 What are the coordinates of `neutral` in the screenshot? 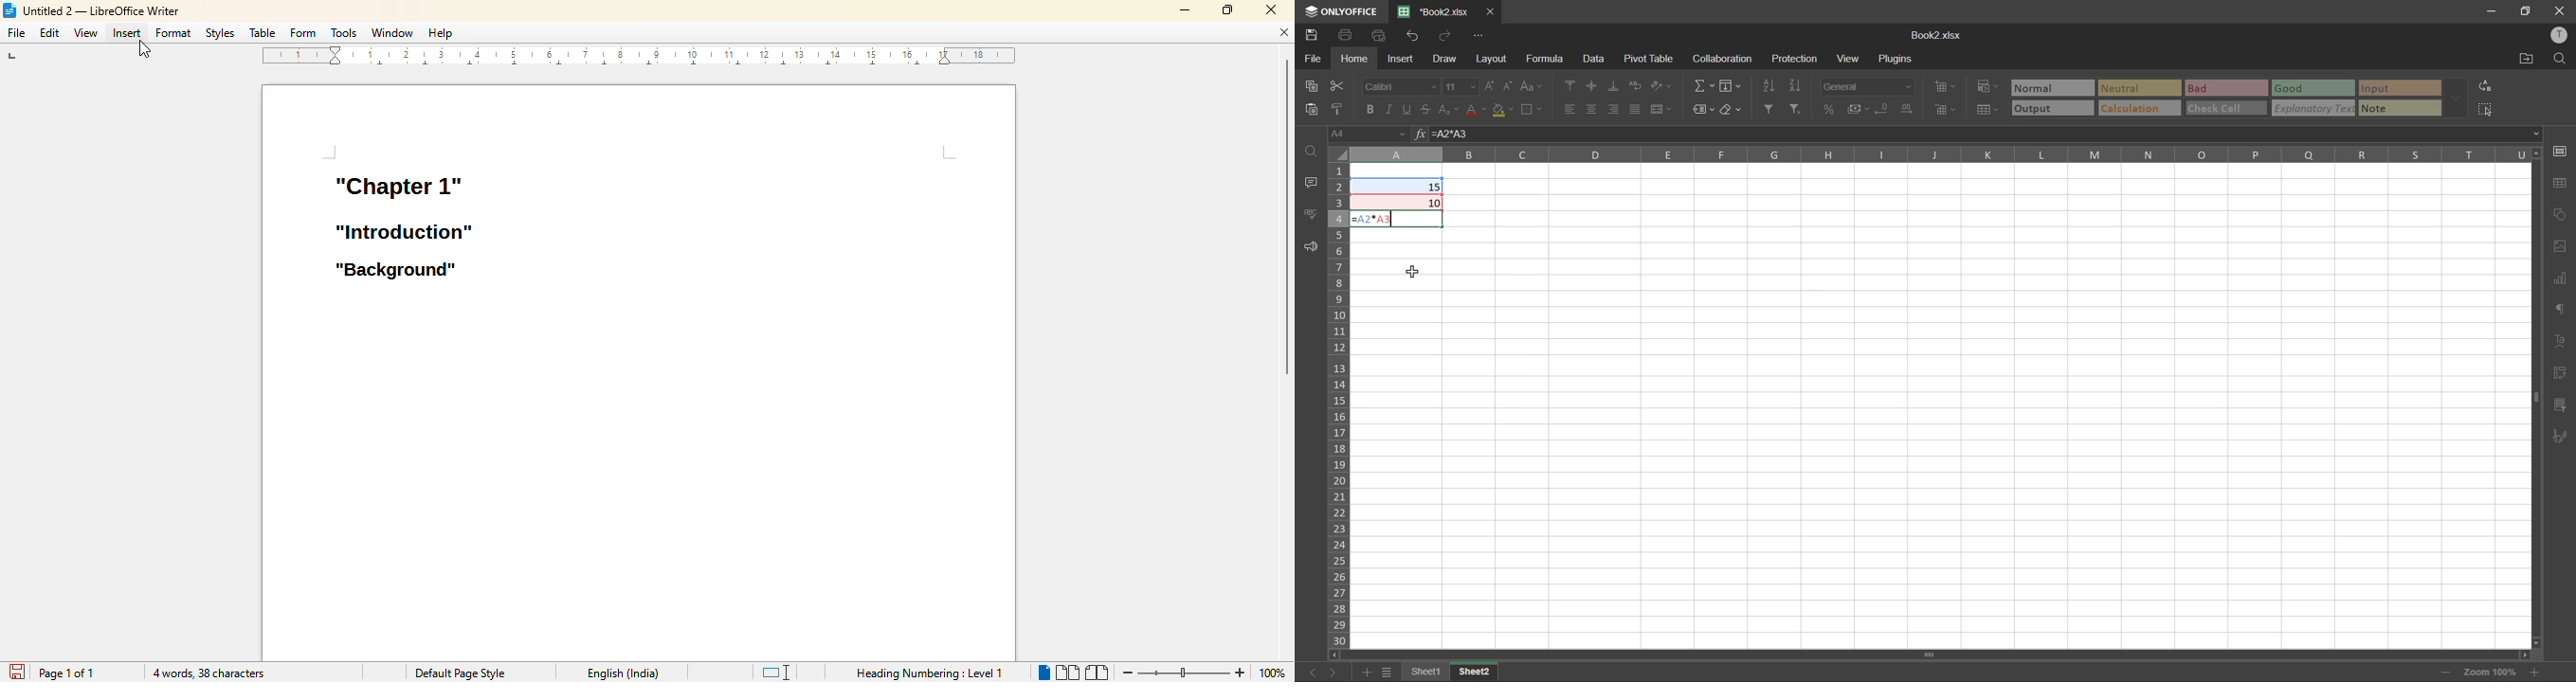 It's located at (2142, 89).